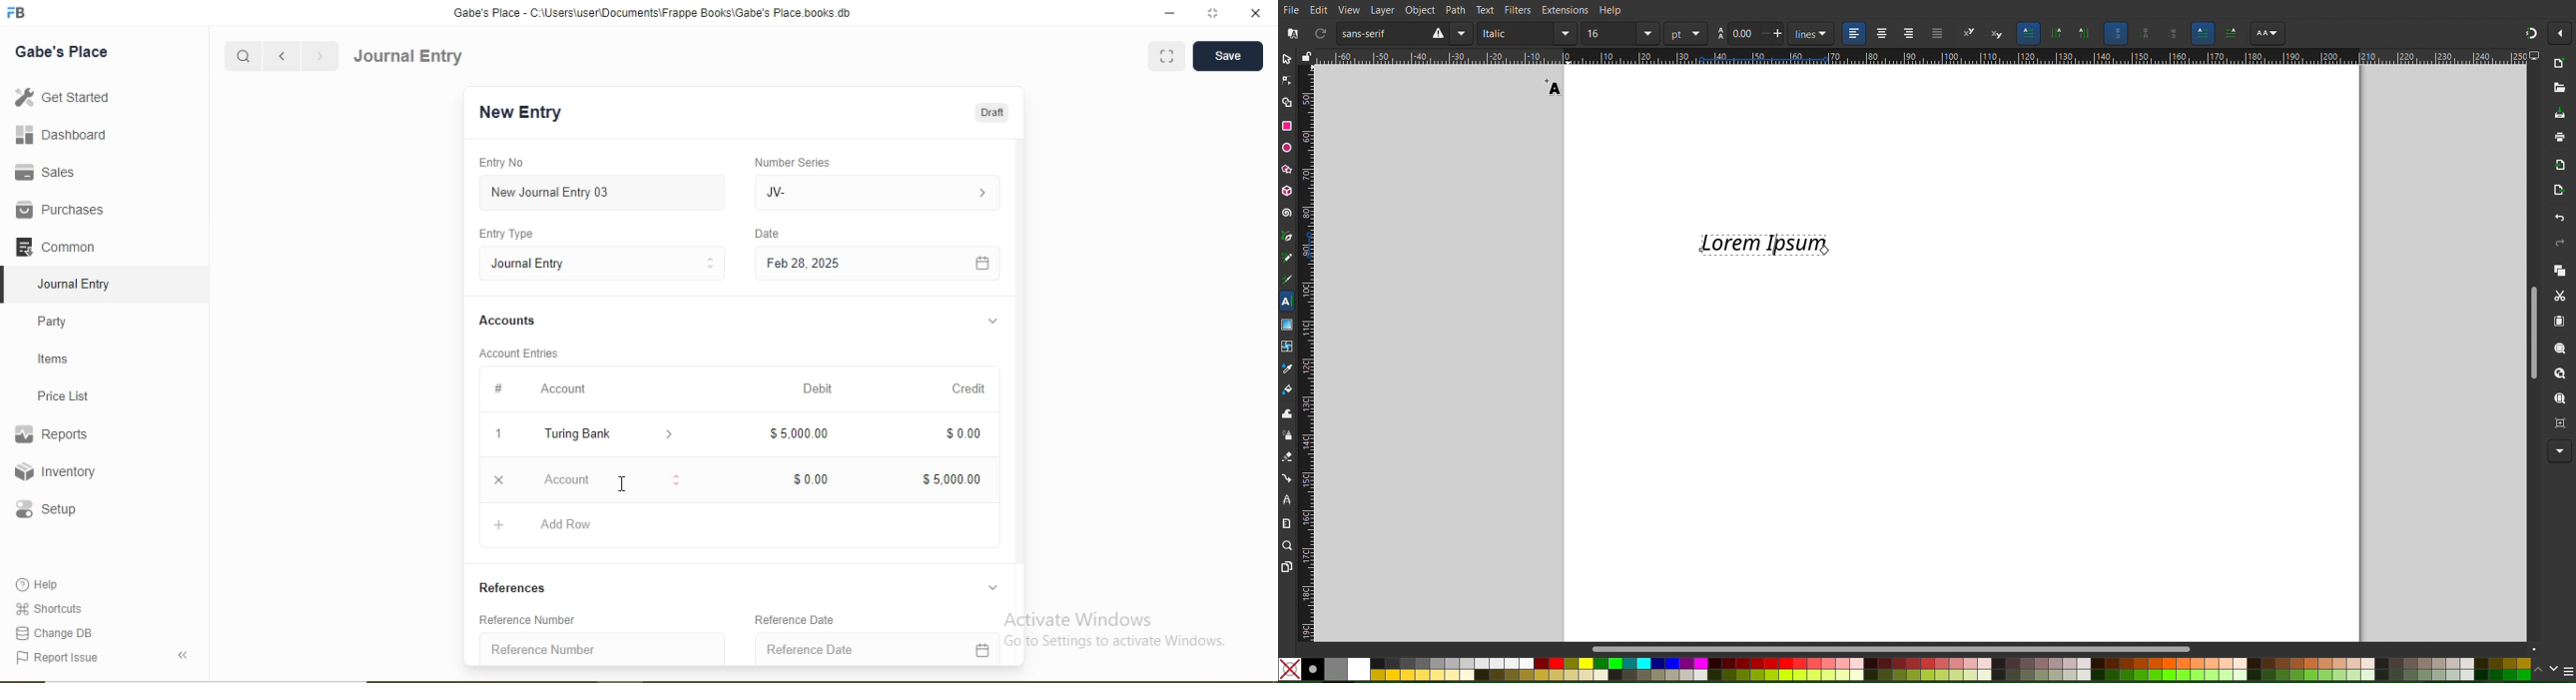 The image size is (2576, 700). What do you see at coordinates (812, 480) in the screenshot?
I see `$0.00` at bounding box center [812, 480].